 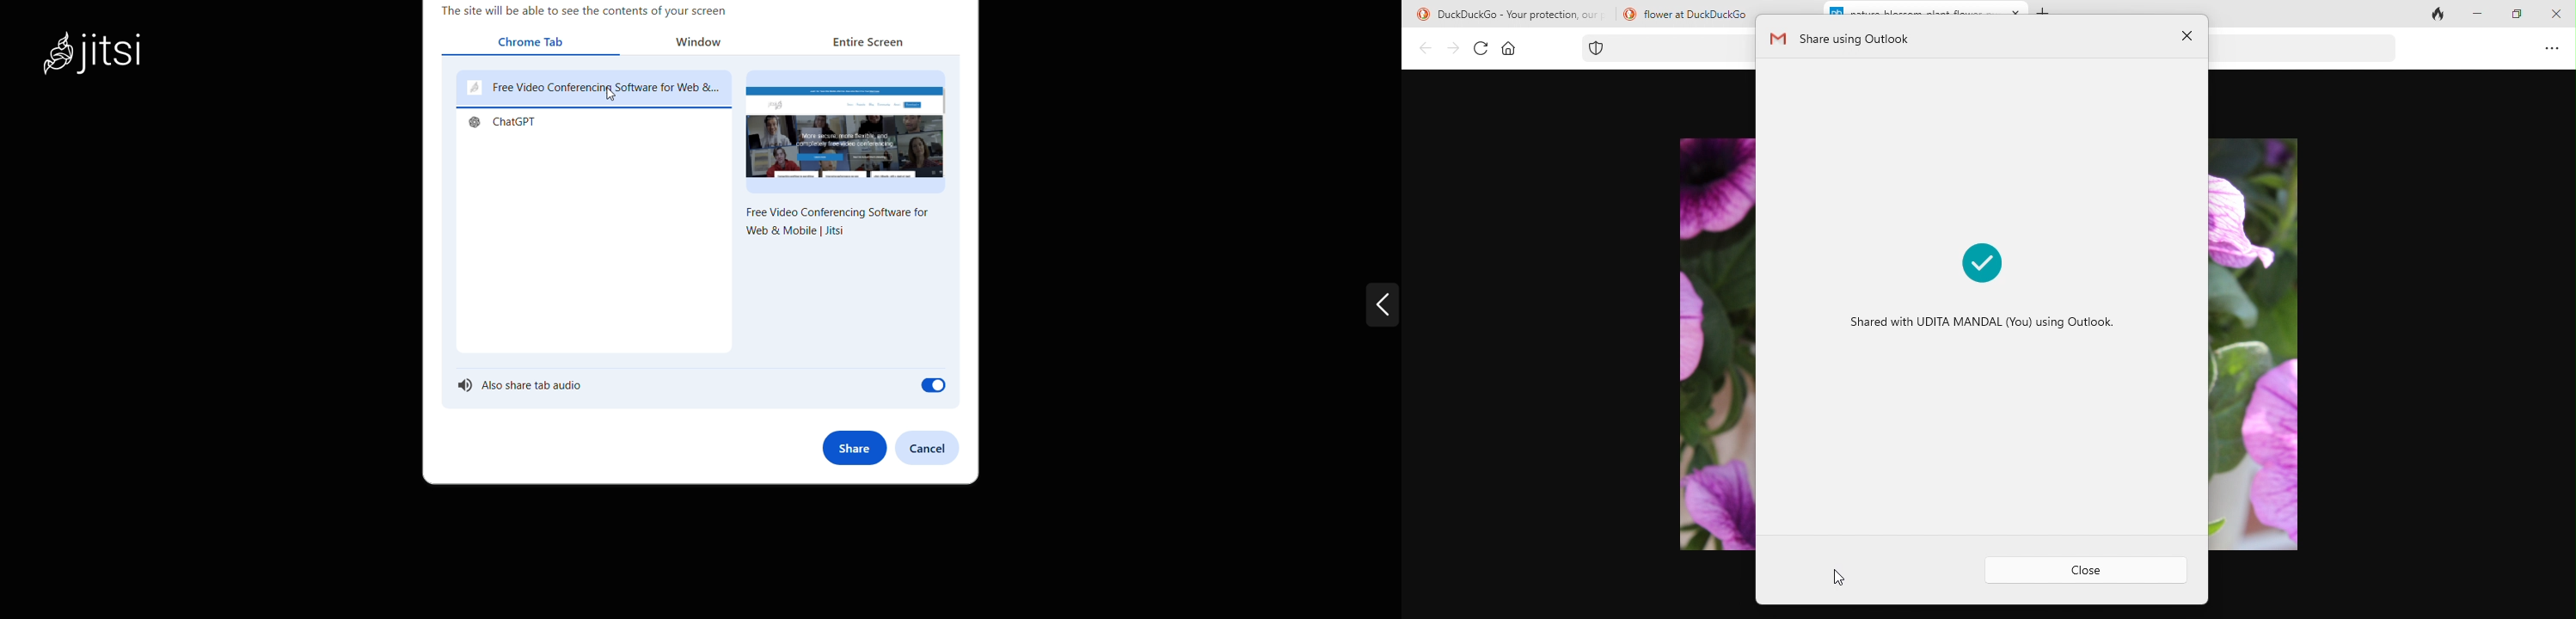 I want to click on option, so click(x=2553, y=50).